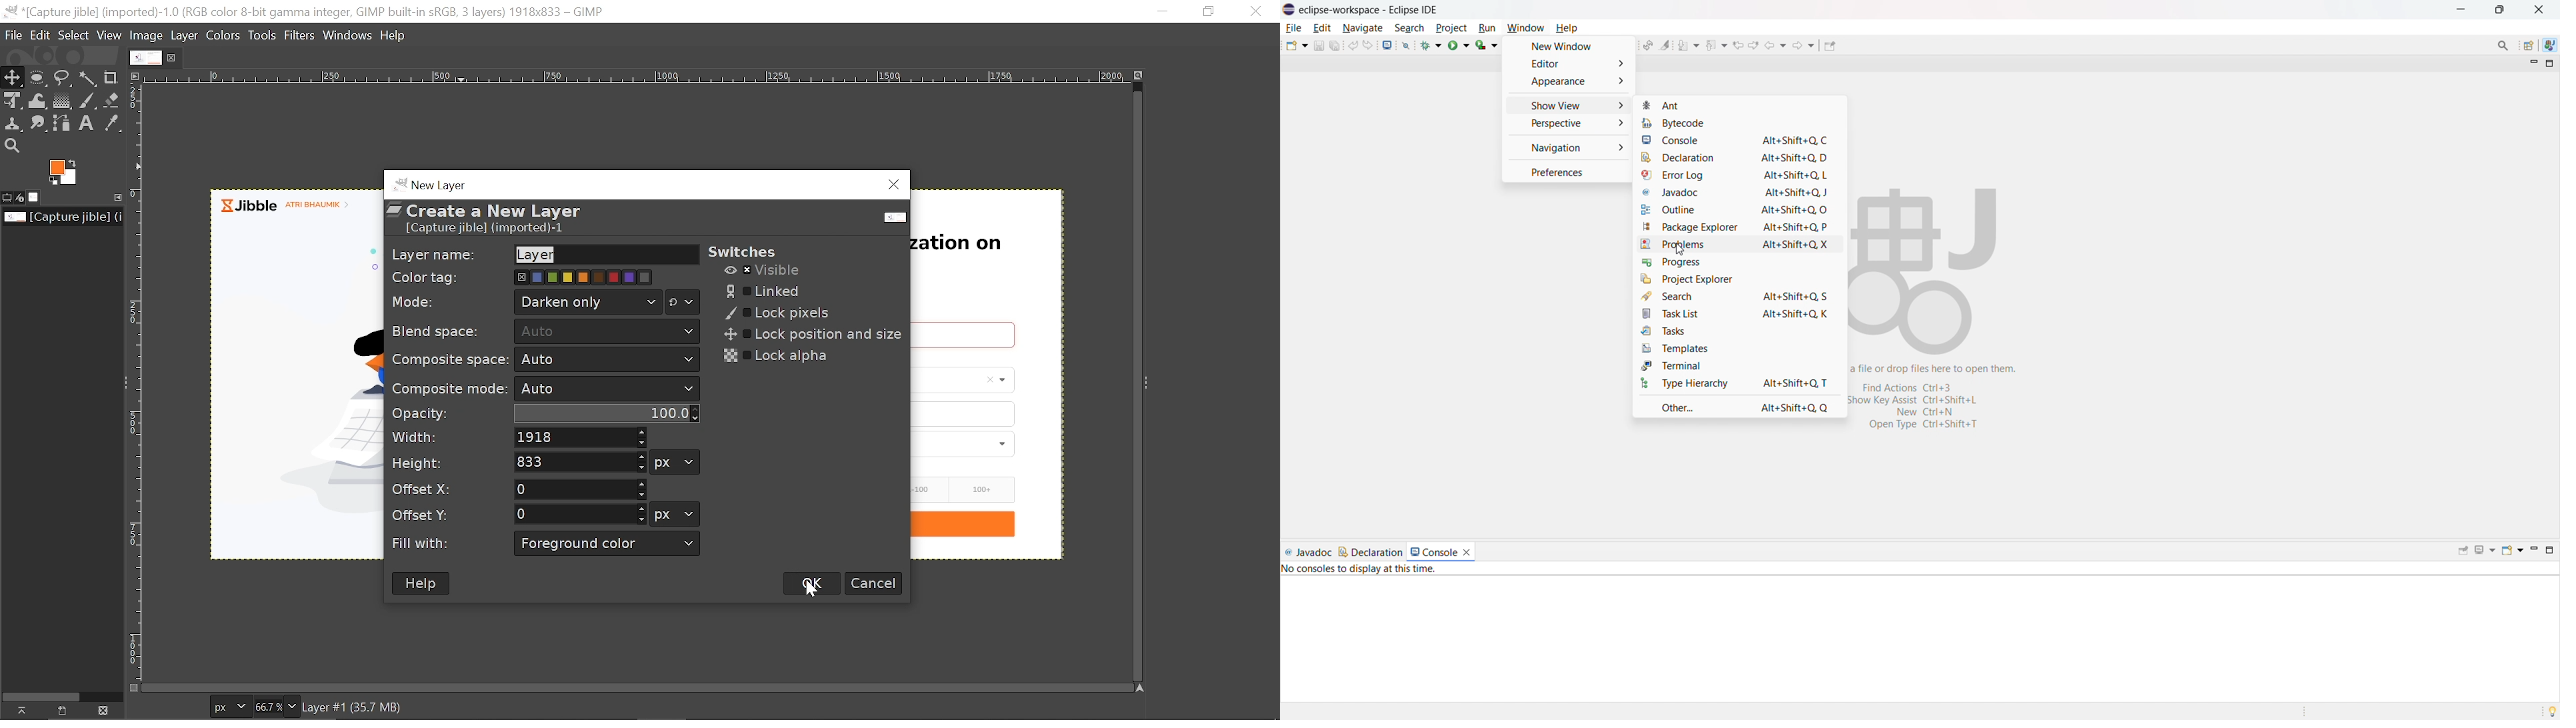  I want to click on Current tab, so click(146, 57).